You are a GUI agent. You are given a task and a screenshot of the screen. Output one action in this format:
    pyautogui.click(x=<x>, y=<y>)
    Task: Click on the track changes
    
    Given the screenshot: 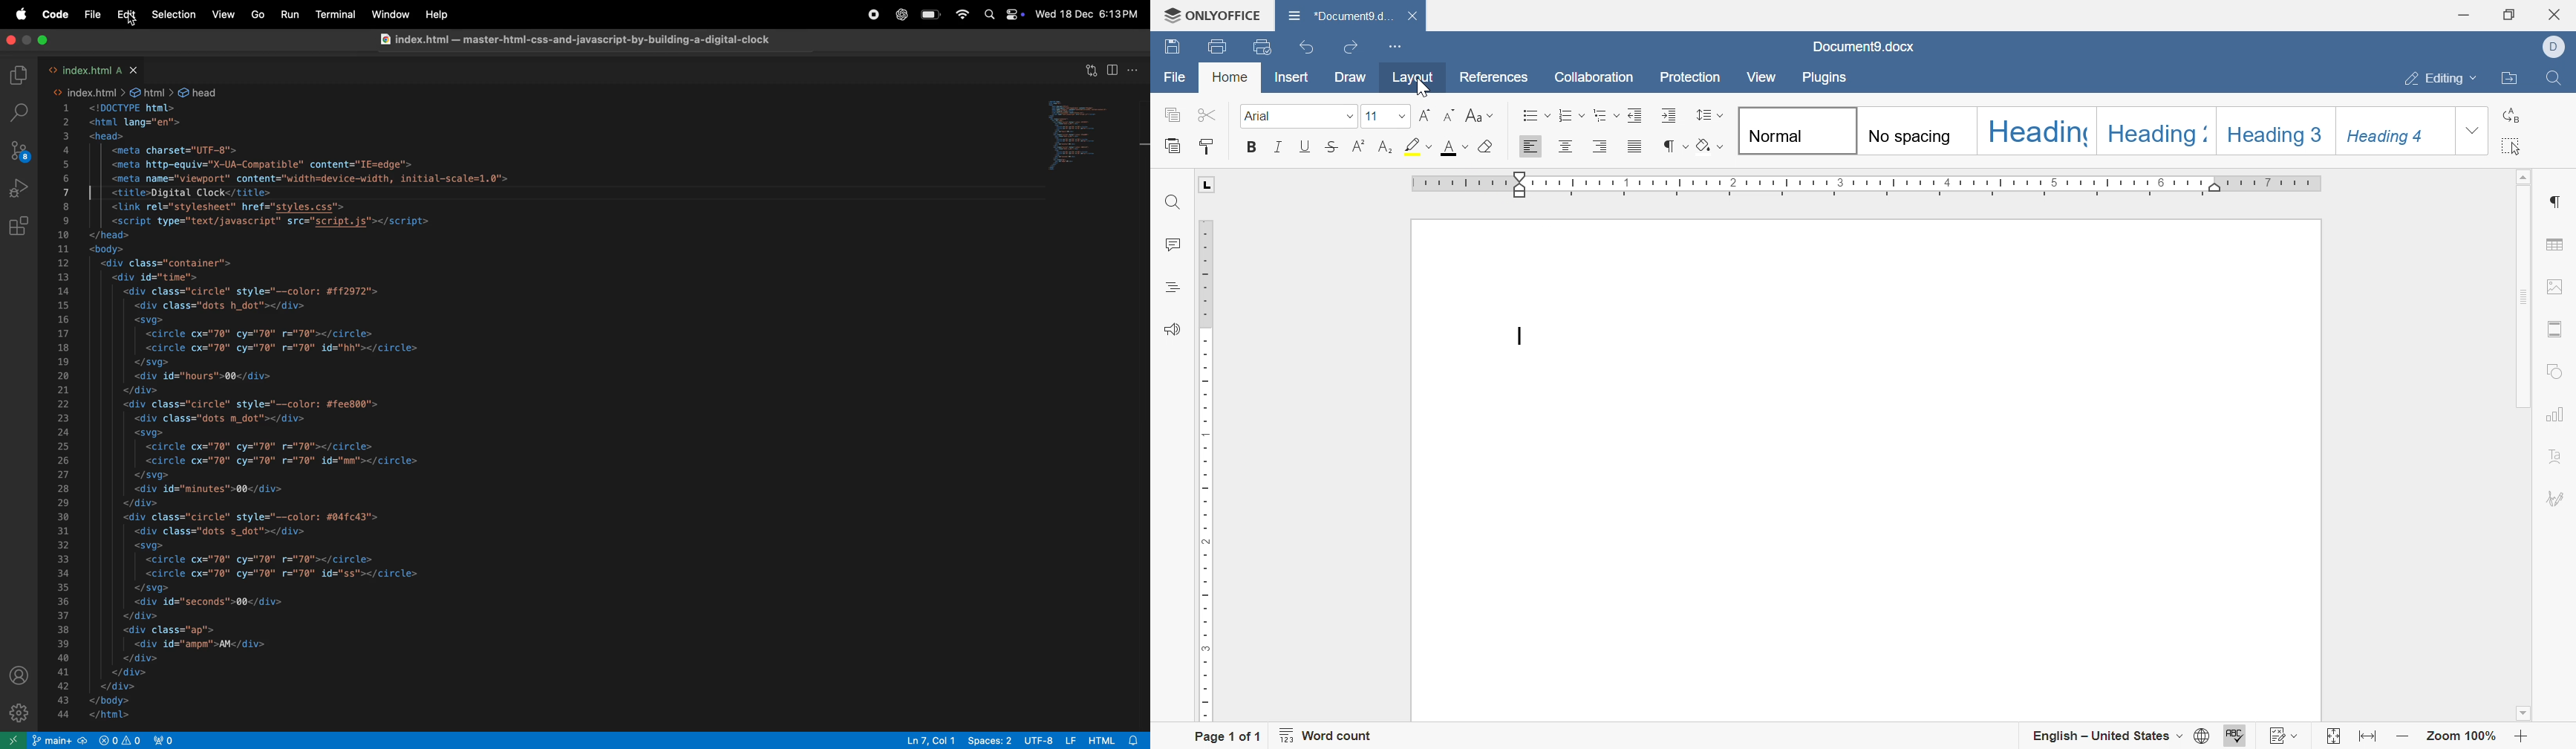 What is the action you would take?
    pyautogui.click(x=2285, y=736)
    